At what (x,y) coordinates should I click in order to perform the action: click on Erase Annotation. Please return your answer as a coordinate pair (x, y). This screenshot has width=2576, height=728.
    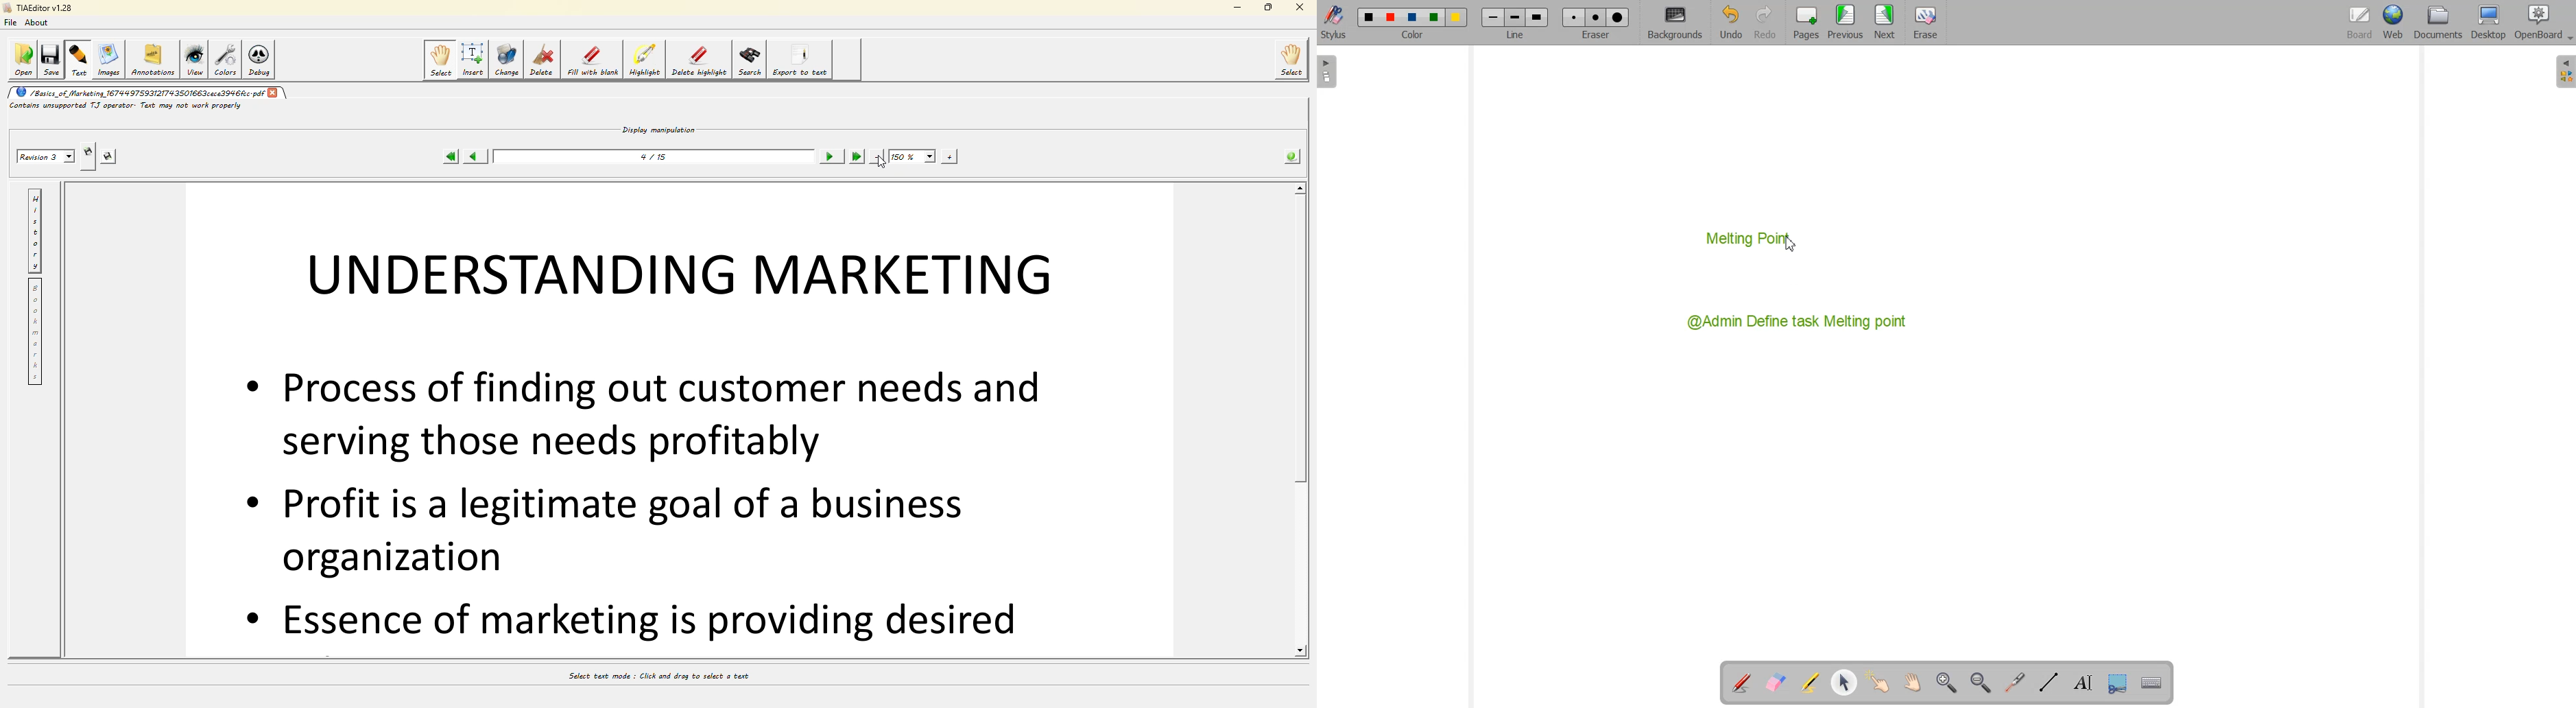
    Looking at the image, I should click on (1775, 683).